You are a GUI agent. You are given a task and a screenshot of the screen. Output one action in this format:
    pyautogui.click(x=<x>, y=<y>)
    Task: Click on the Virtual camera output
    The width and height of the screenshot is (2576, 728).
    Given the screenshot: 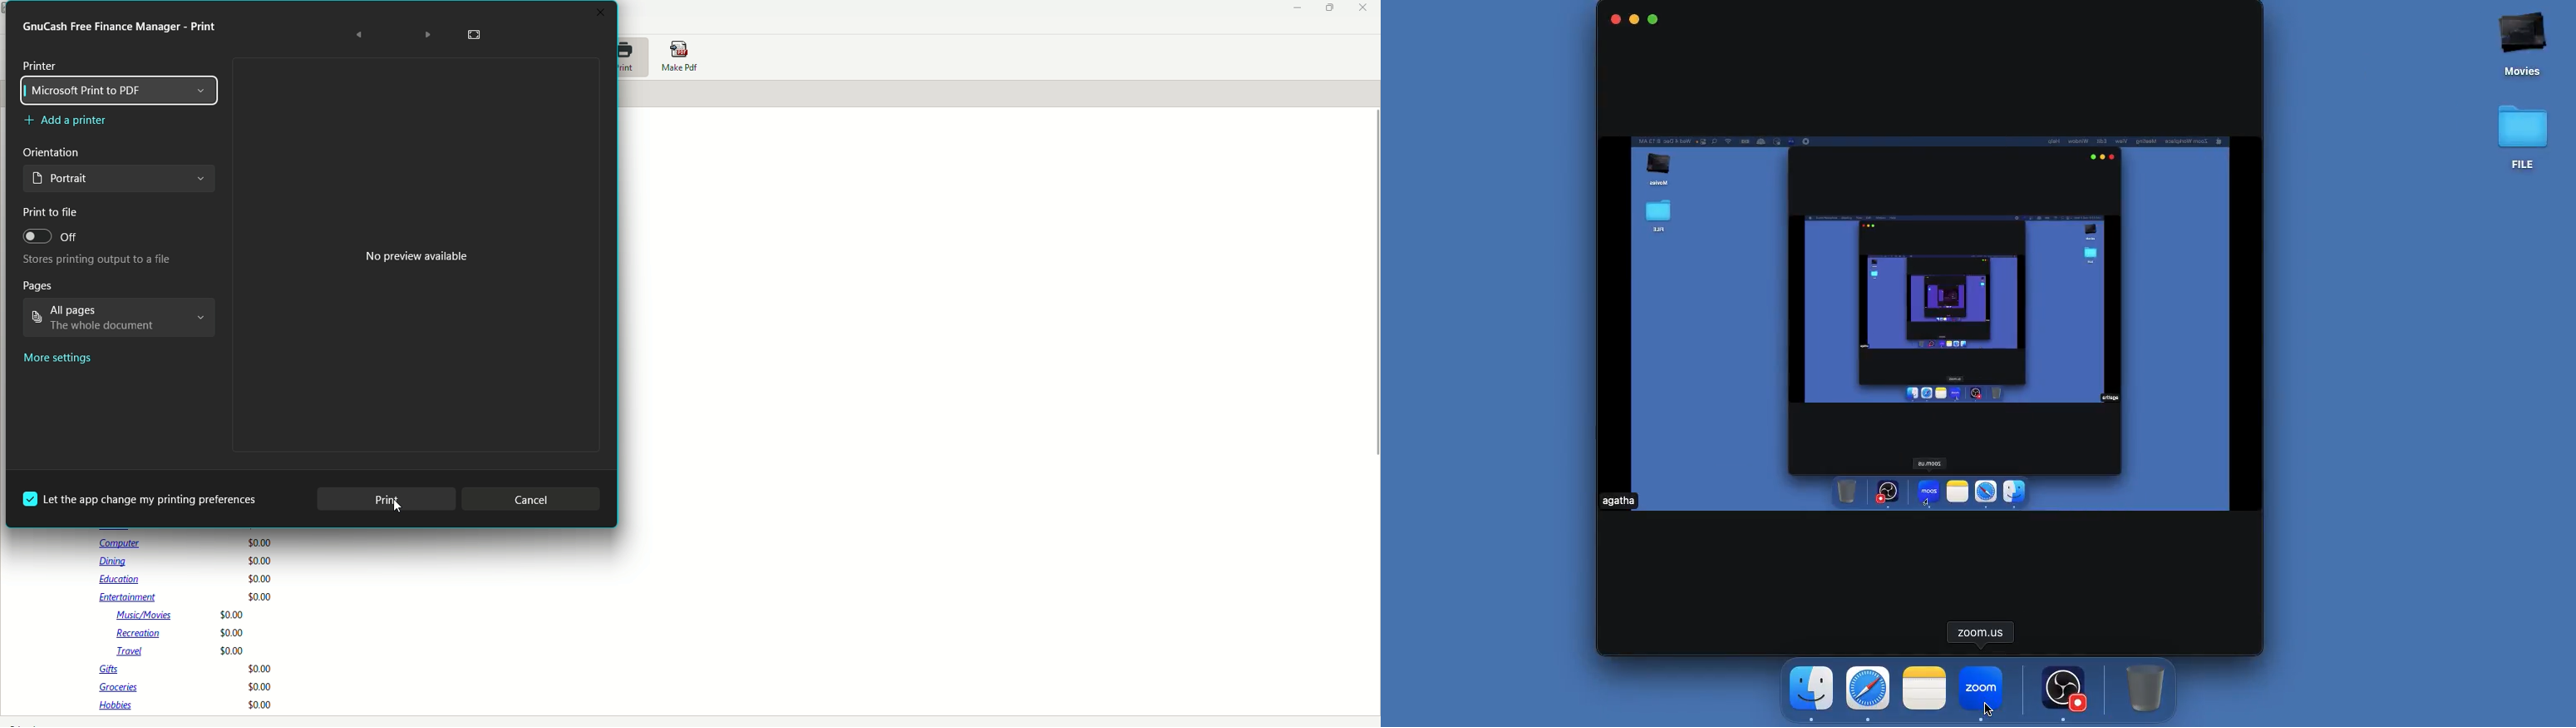 What is the action you would take?
    pyautogui.click(x=1930, y=327)
    